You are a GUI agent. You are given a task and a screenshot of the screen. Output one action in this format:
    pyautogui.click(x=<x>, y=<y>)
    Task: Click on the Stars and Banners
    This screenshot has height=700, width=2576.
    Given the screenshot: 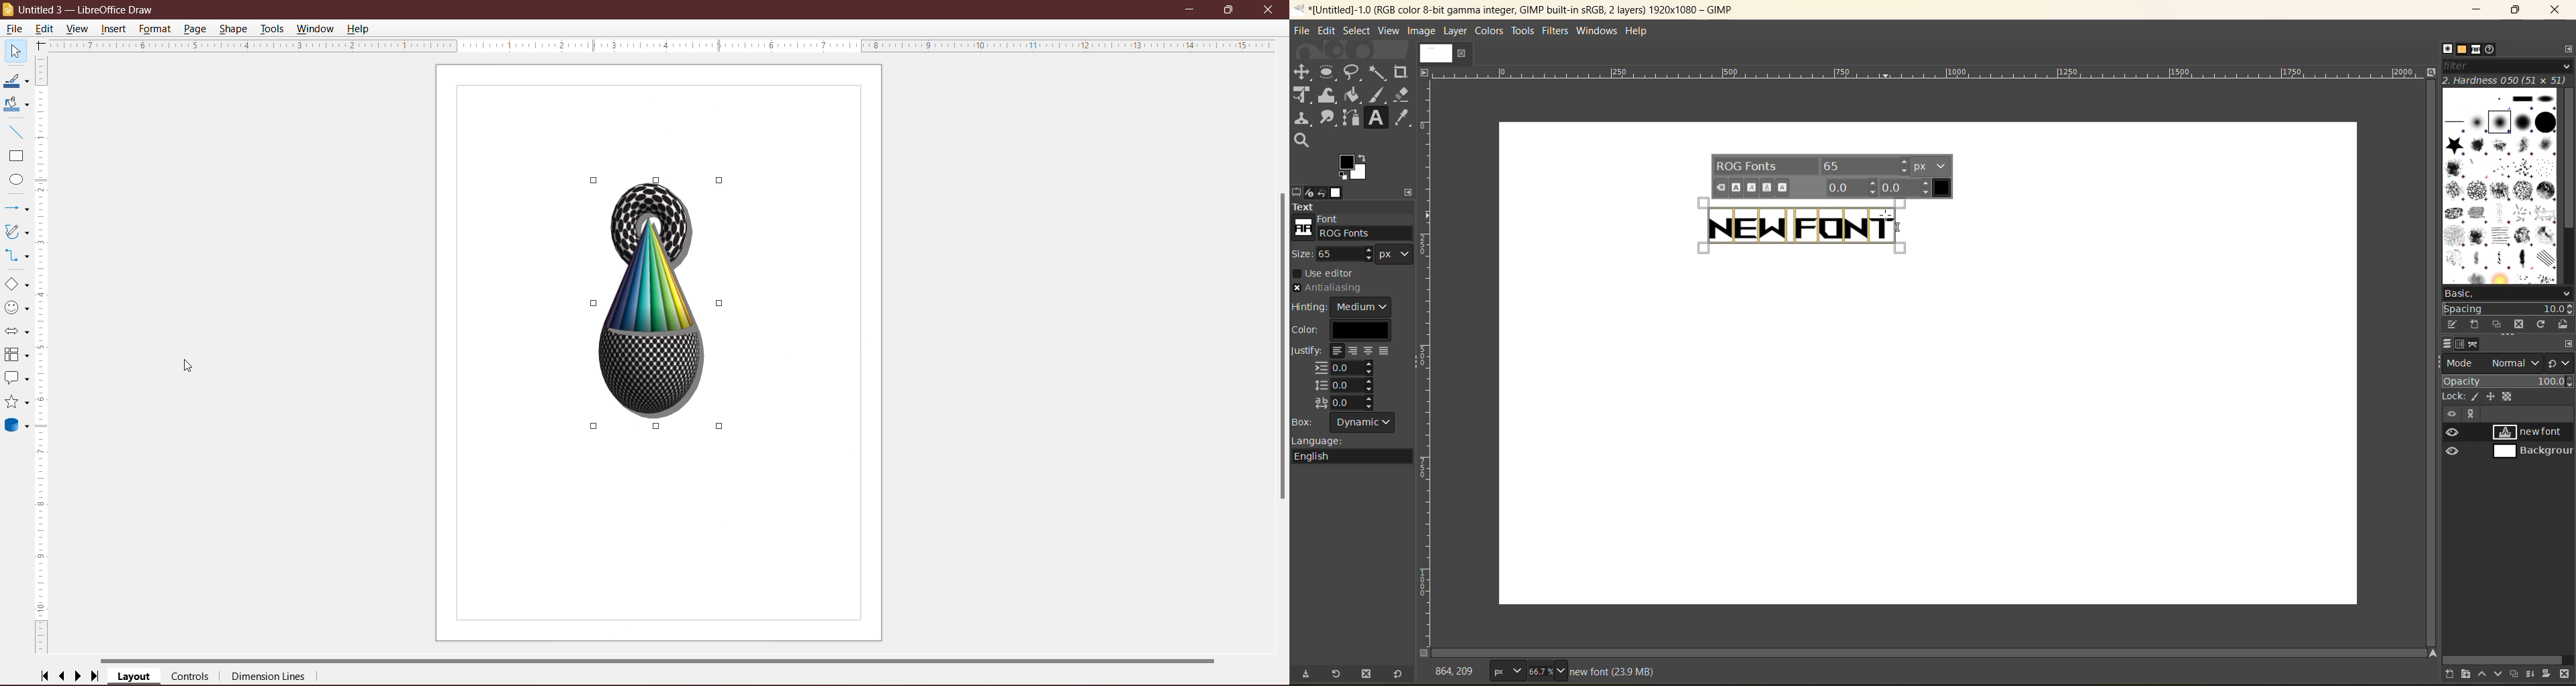 What is the action you would take?
    pyautogui.click(x=17, y=402)
    